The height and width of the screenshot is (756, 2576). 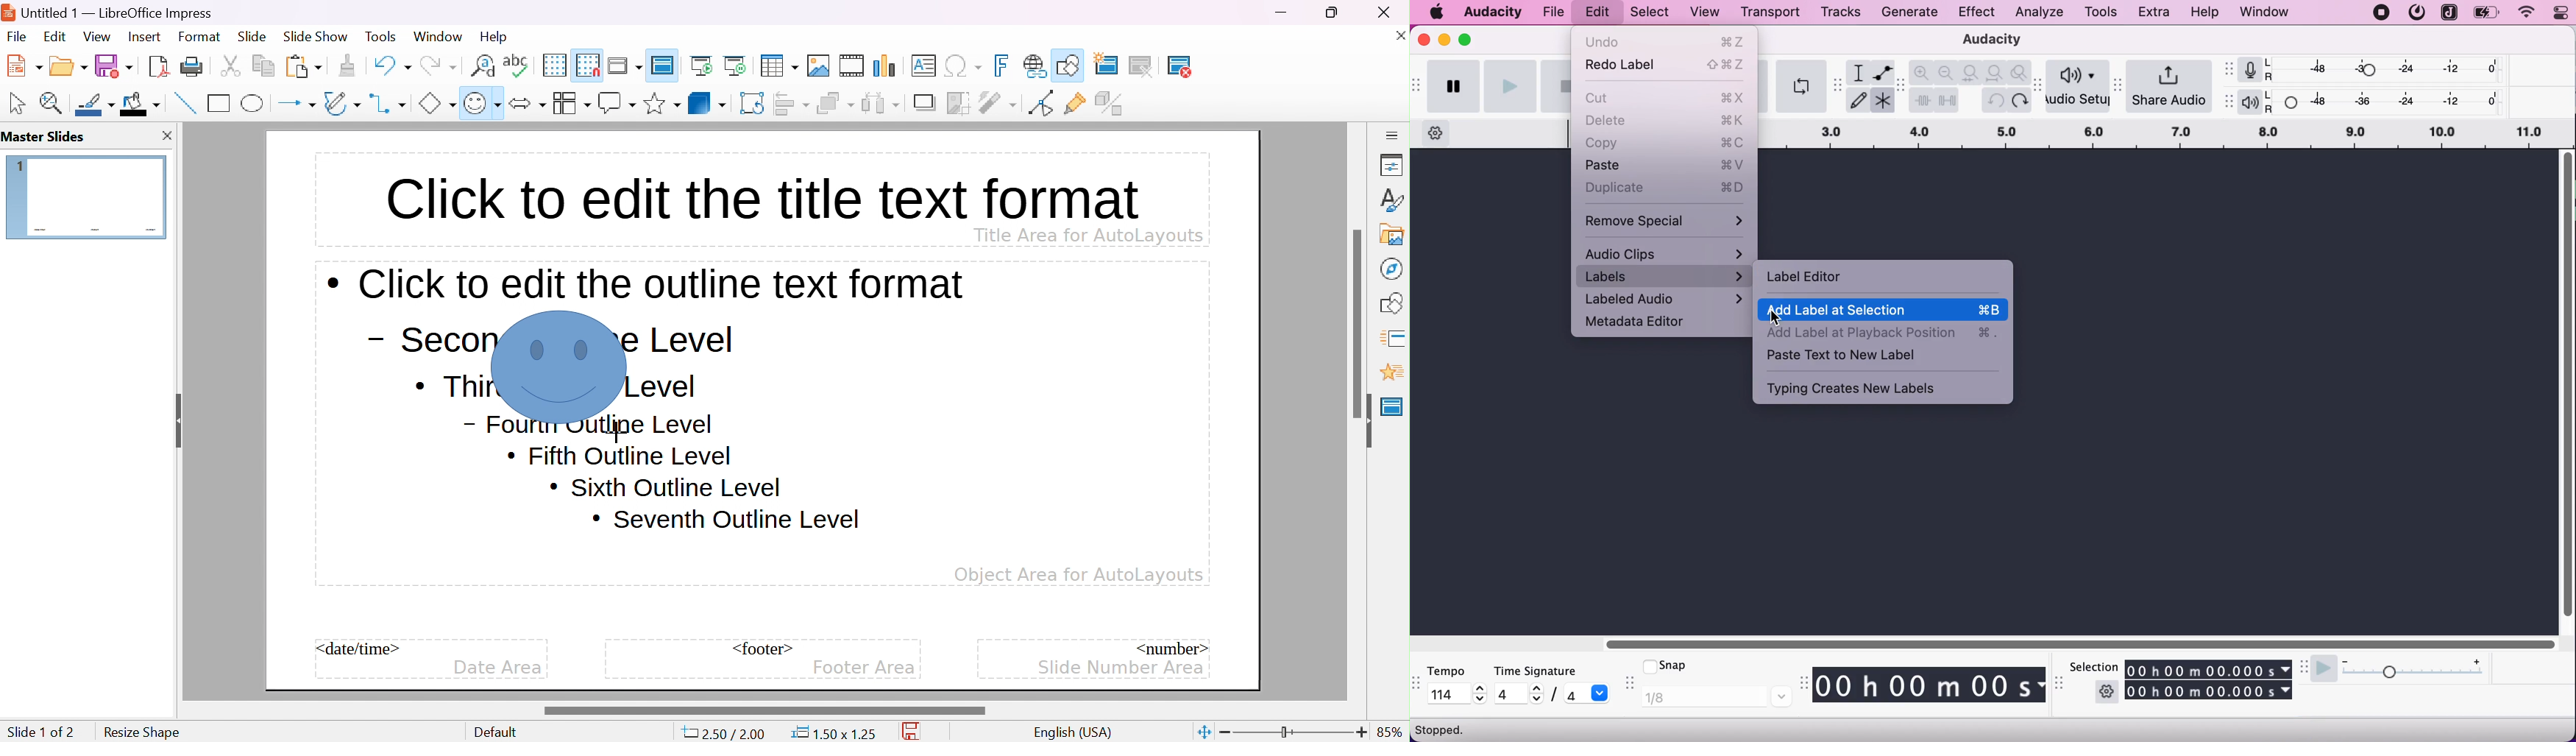 What do you see at coordinates (703, 65) in the screenshot?
I see `start from first slide` at bounding box center [703, 65].